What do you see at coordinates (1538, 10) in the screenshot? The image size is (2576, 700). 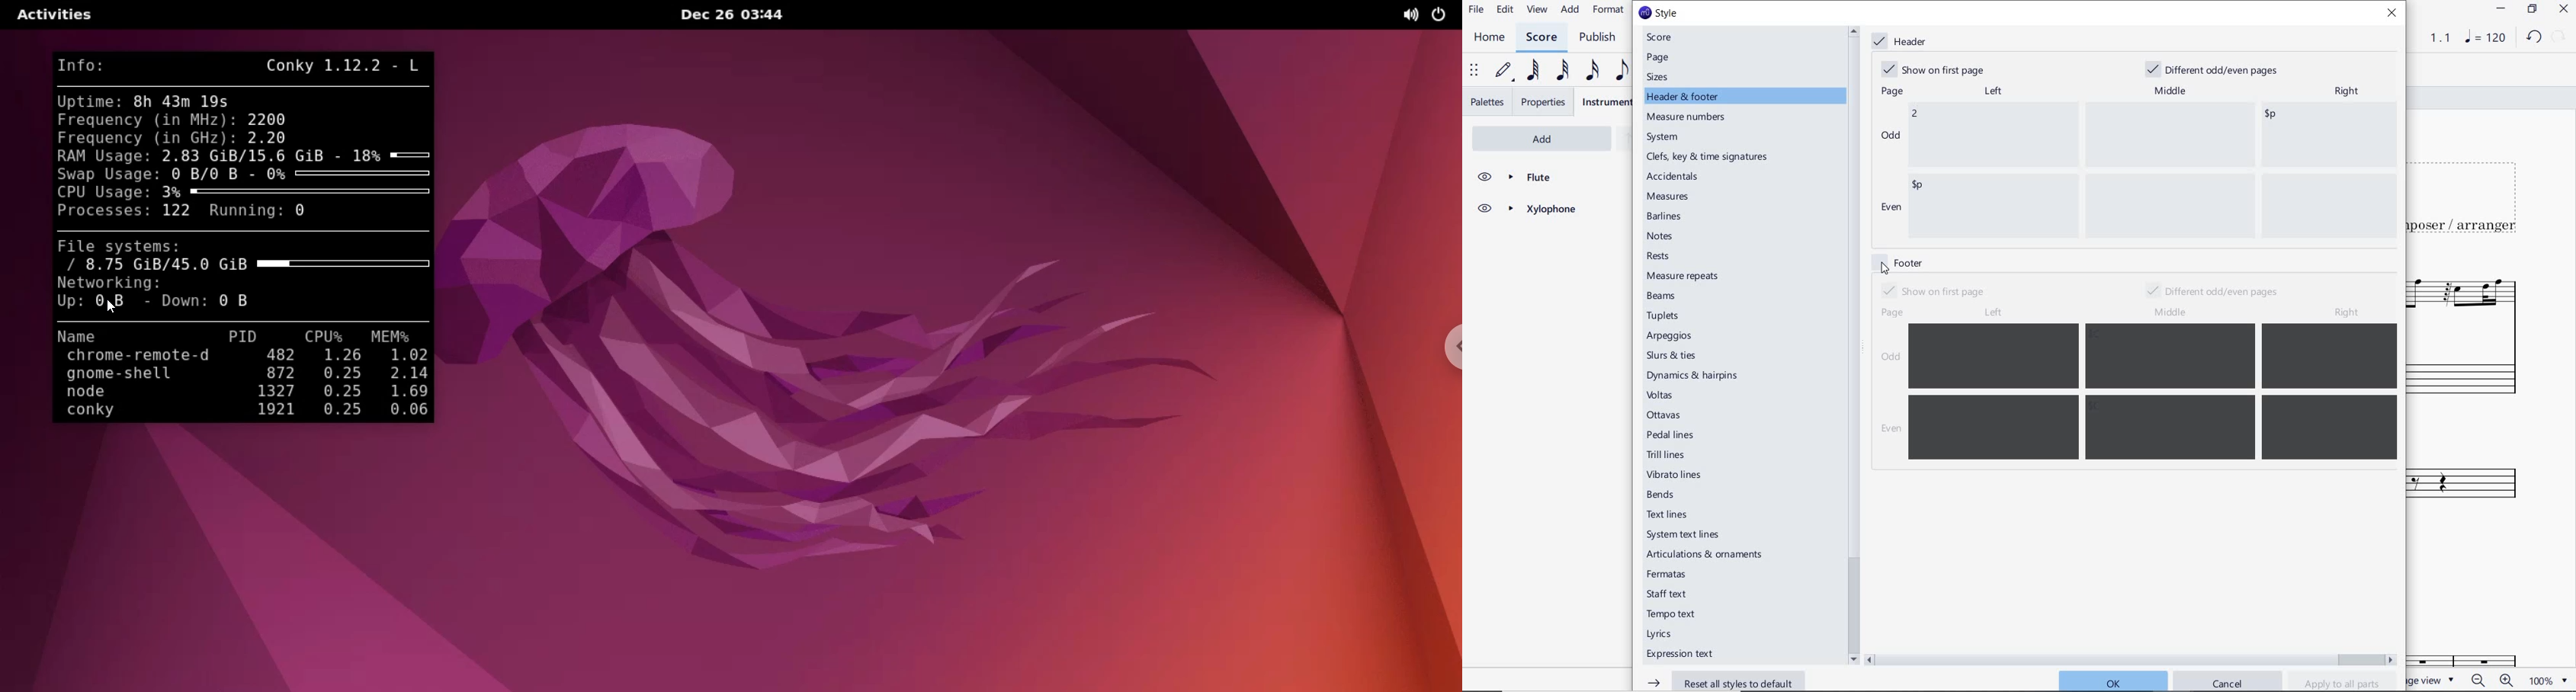 I see `VIEW` at bounding box center [1538, 10].